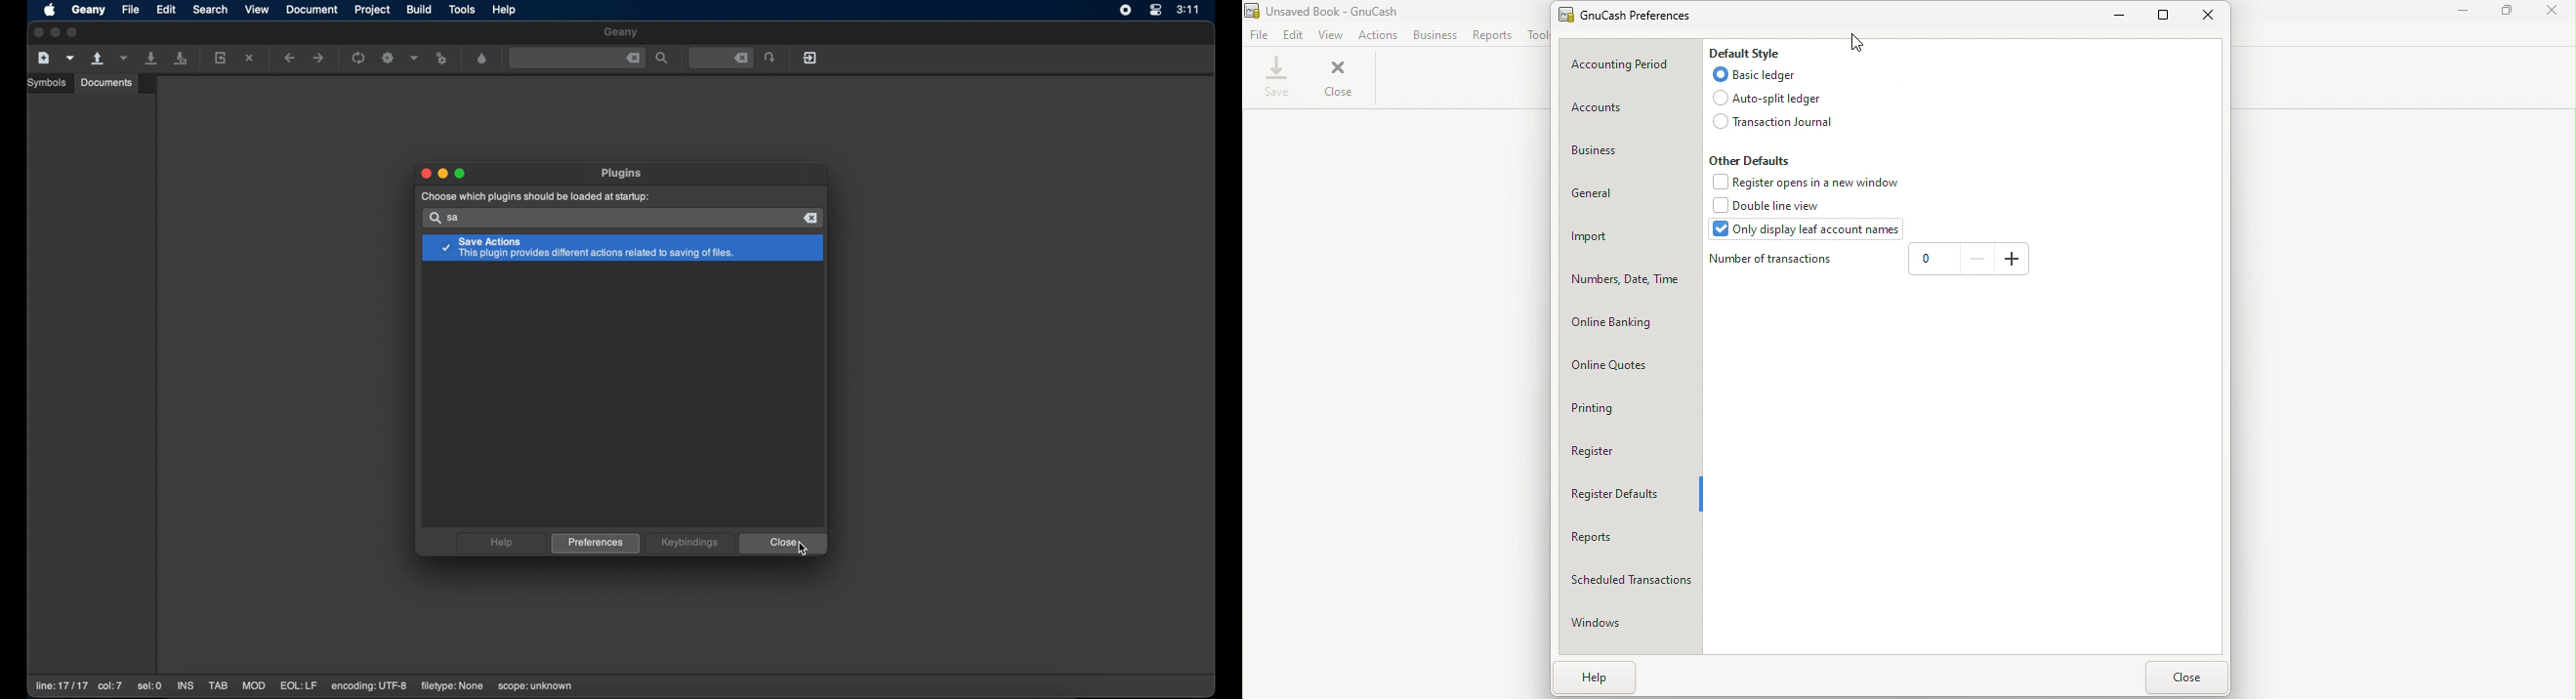 The width and height of the screenshot is (2576, 700). Describe the element at coordinates (1629, 235) in the screenshot. I see `Import` at that location.